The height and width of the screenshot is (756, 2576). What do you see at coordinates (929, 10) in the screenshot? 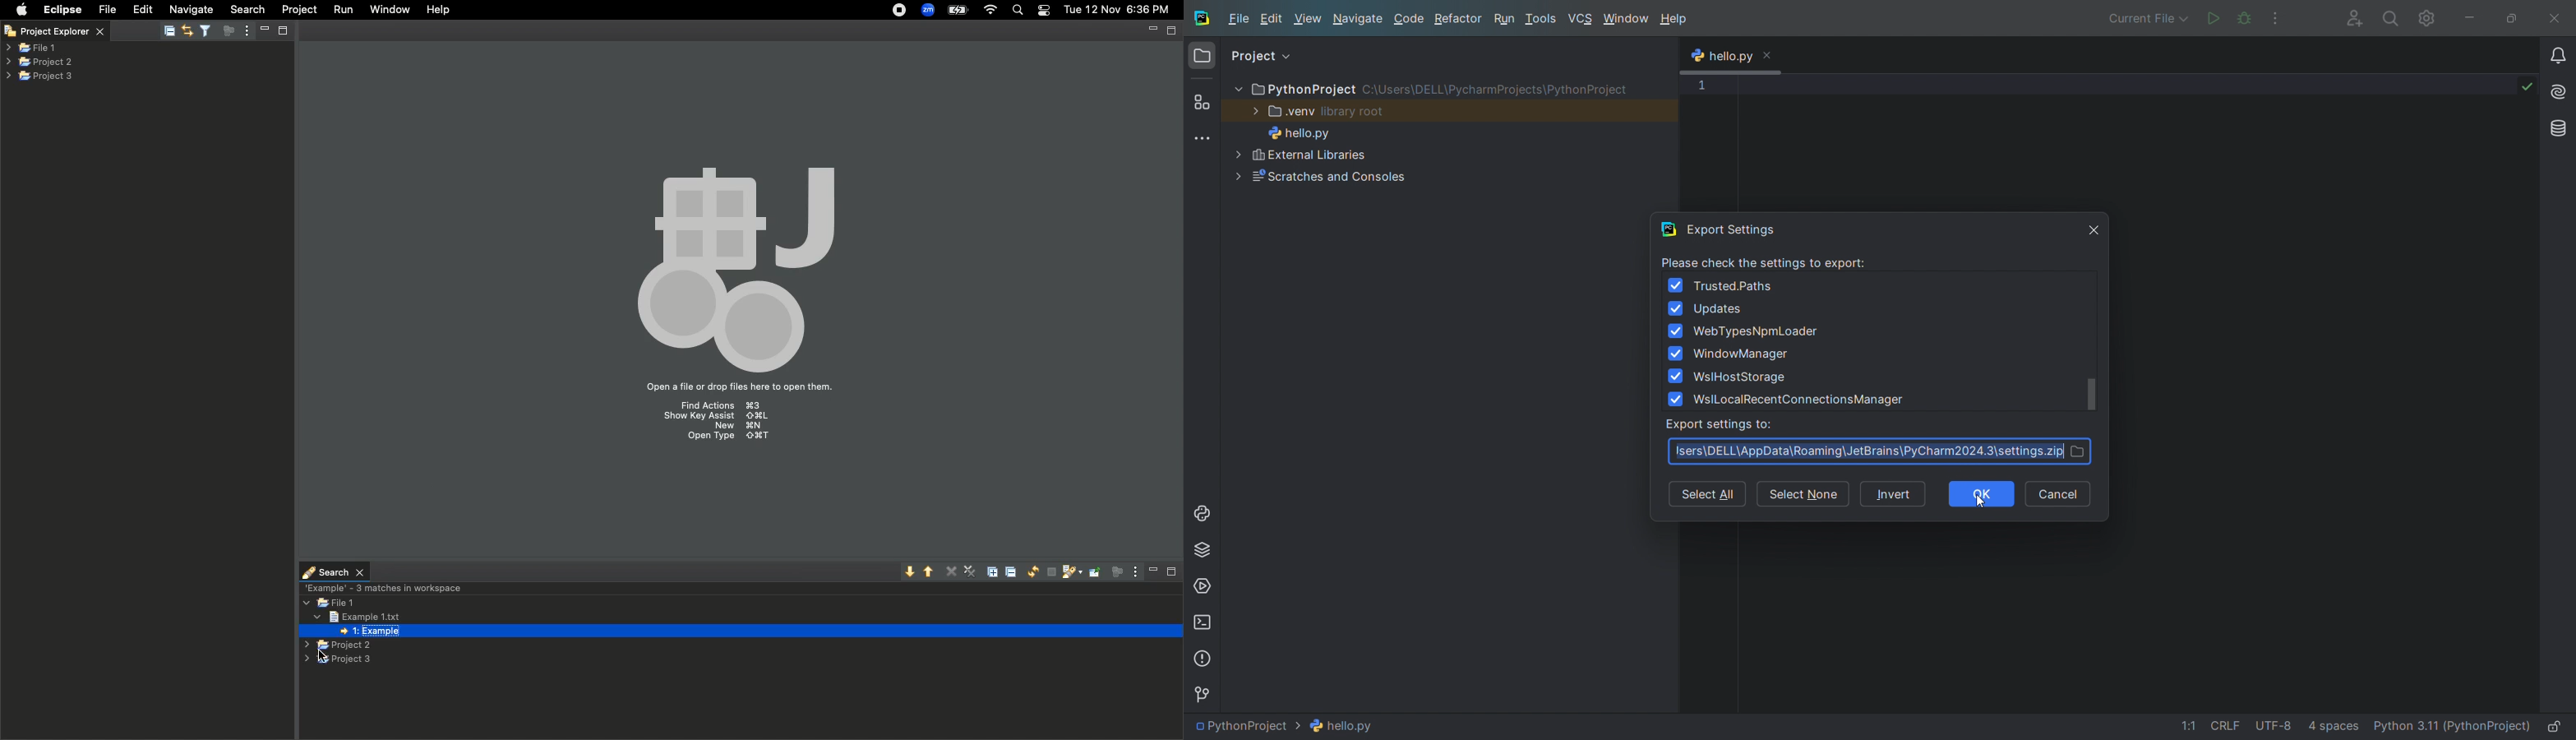
I see `Zoom` at bounding box center [929, 10].